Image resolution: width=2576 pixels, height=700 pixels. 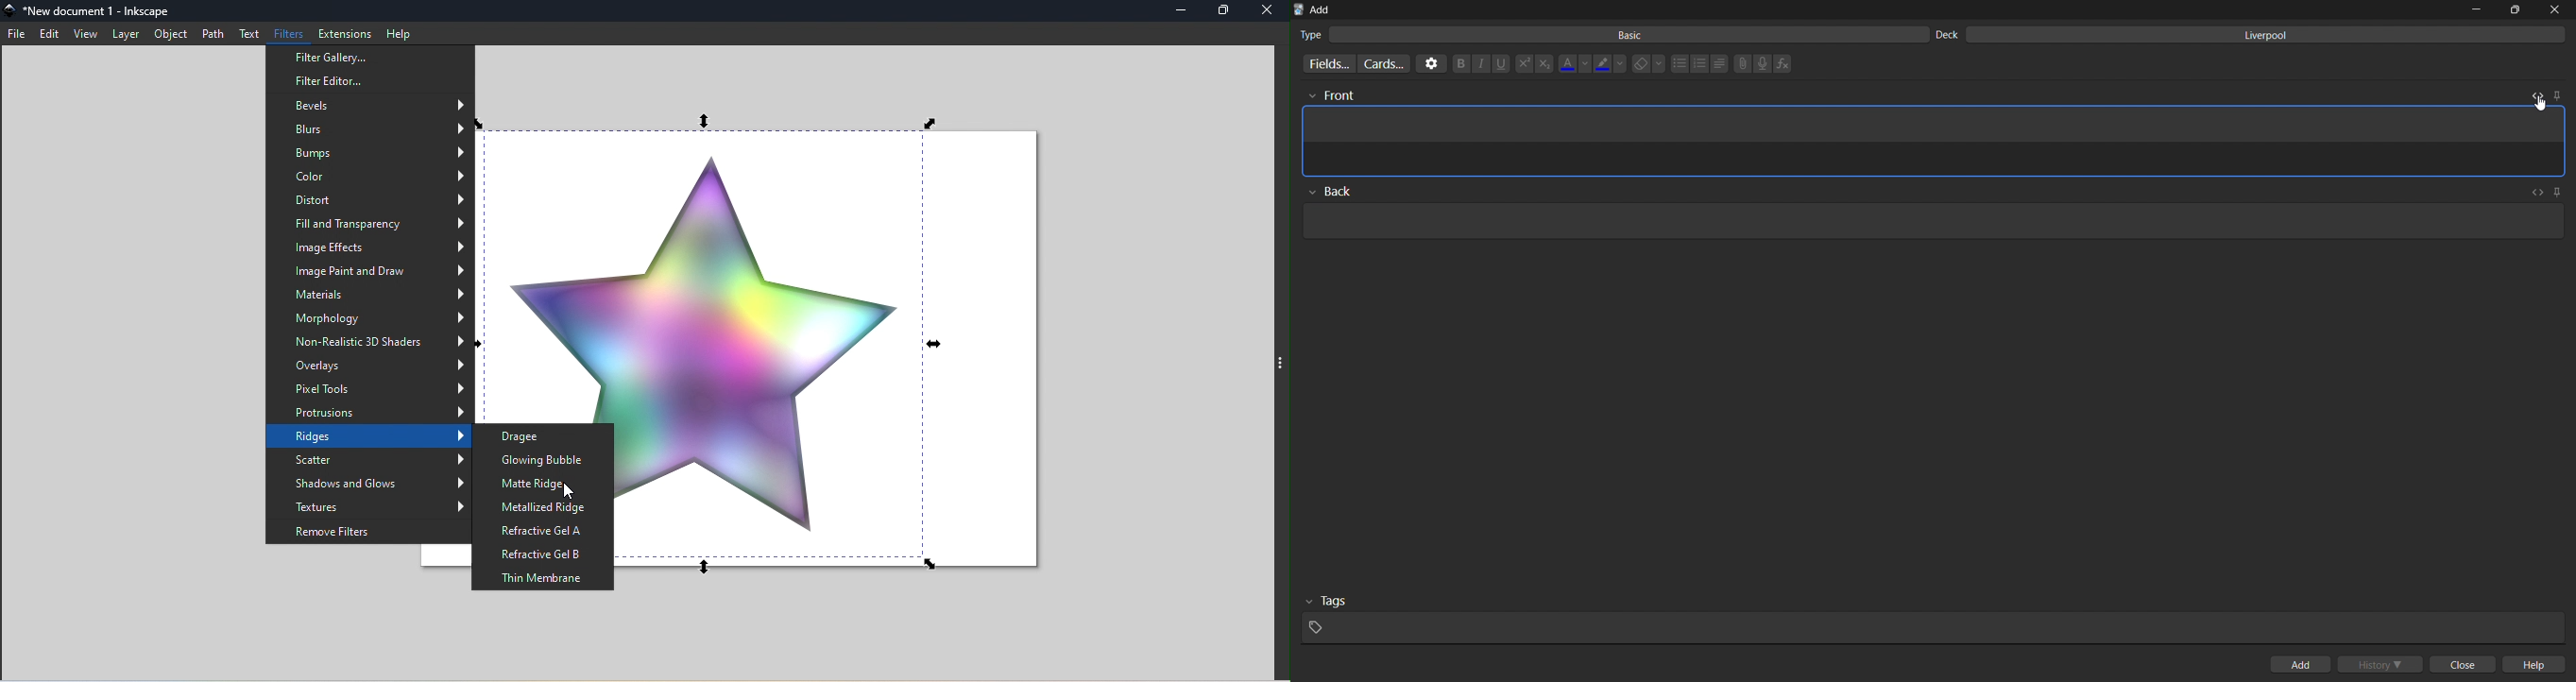 What do you see at coordinates (369, 203) in the screenshot?
I see `Distort` at bounding box center [369, 203].